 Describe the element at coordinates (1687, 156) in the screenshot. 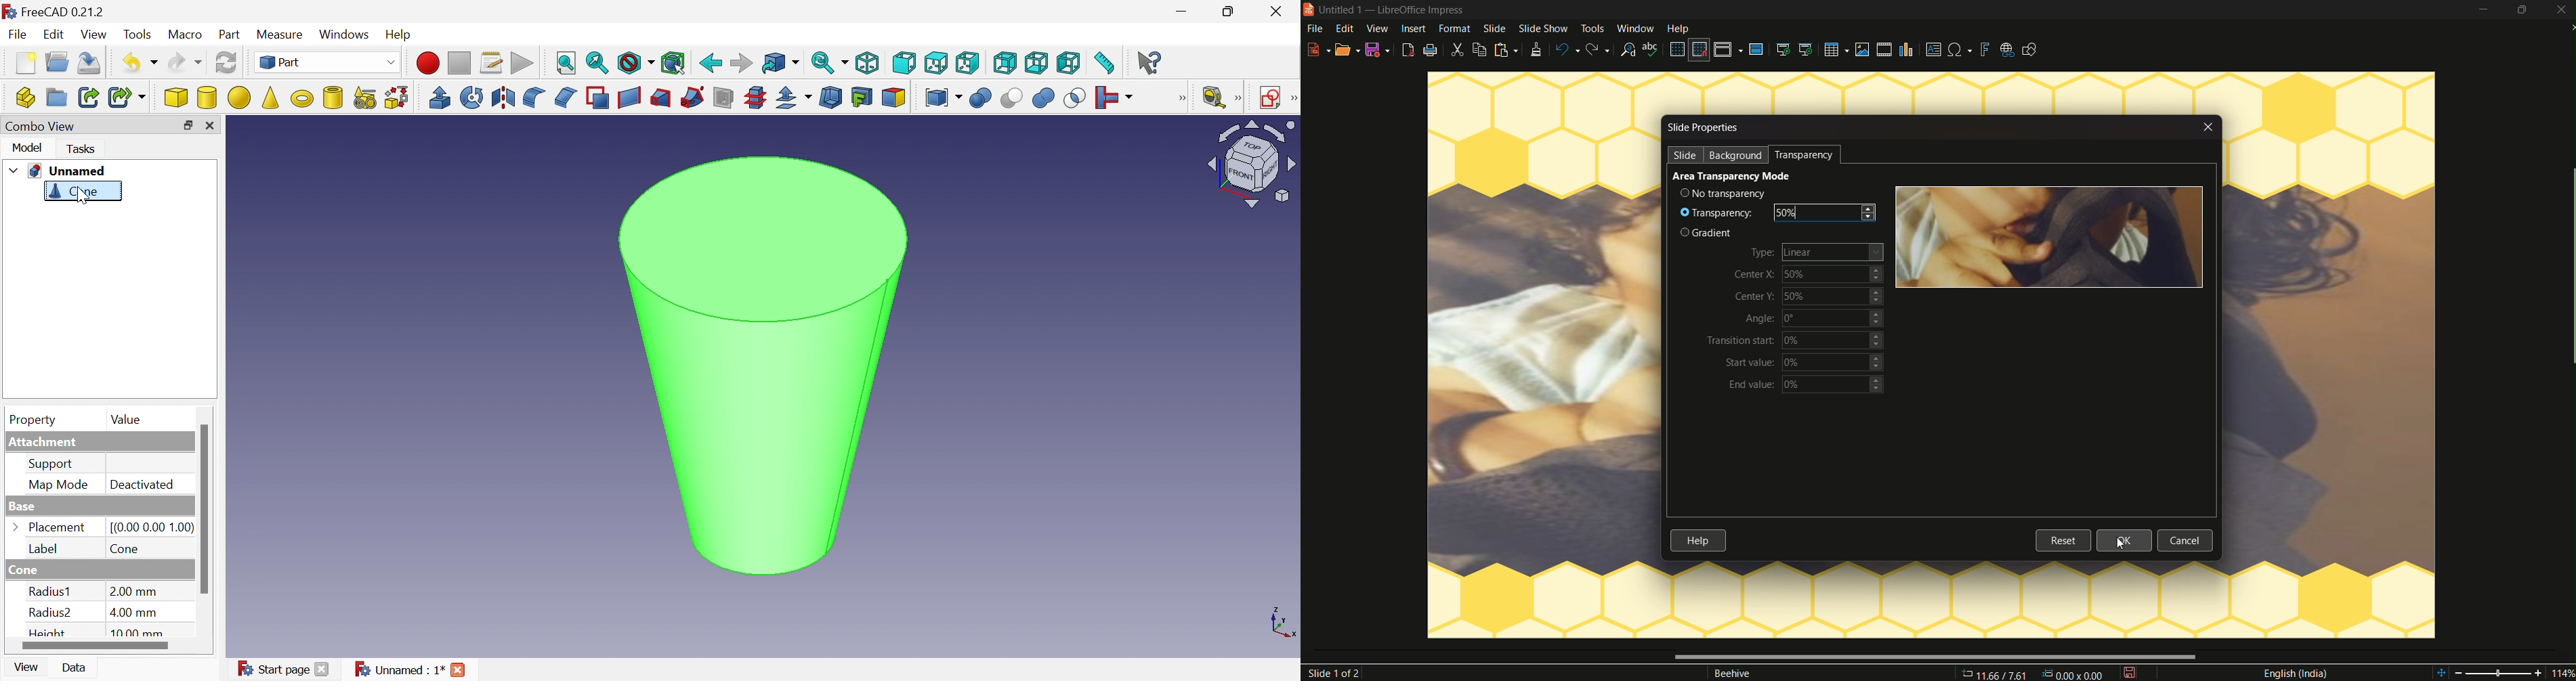

I see `slide` at that location.